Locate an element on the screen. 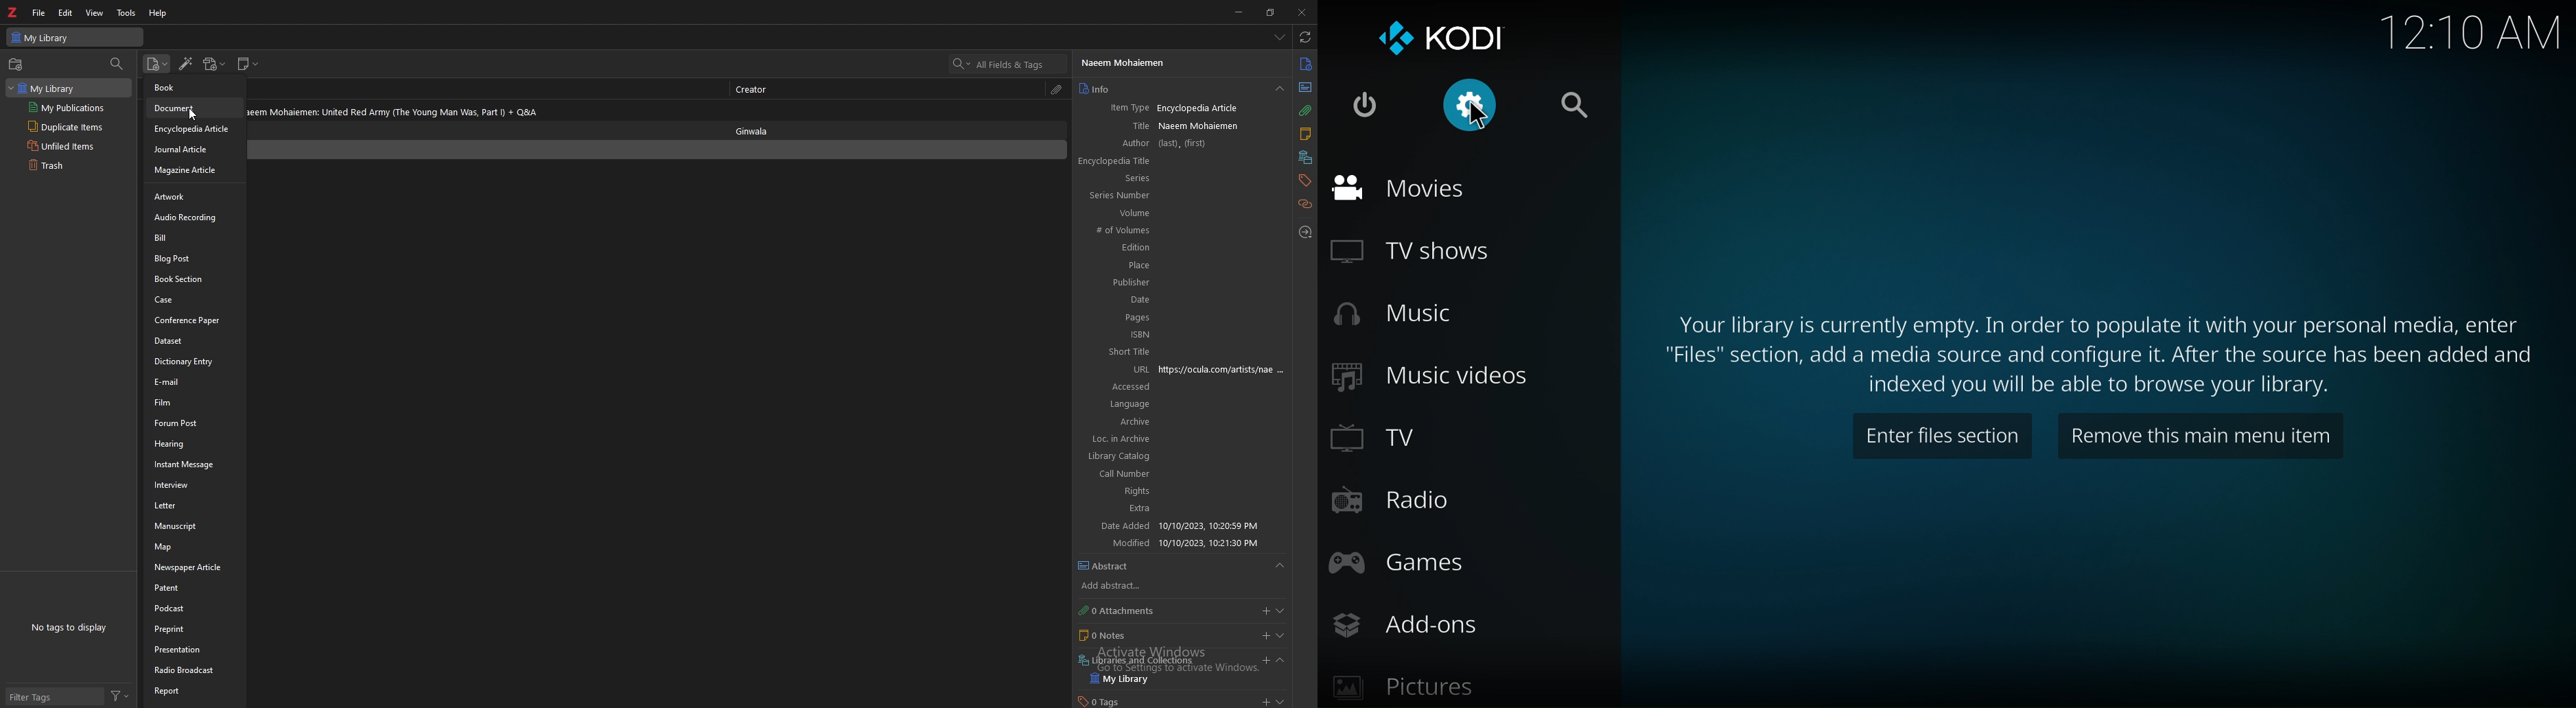  duplicate items is located at coordinates (64, 128).